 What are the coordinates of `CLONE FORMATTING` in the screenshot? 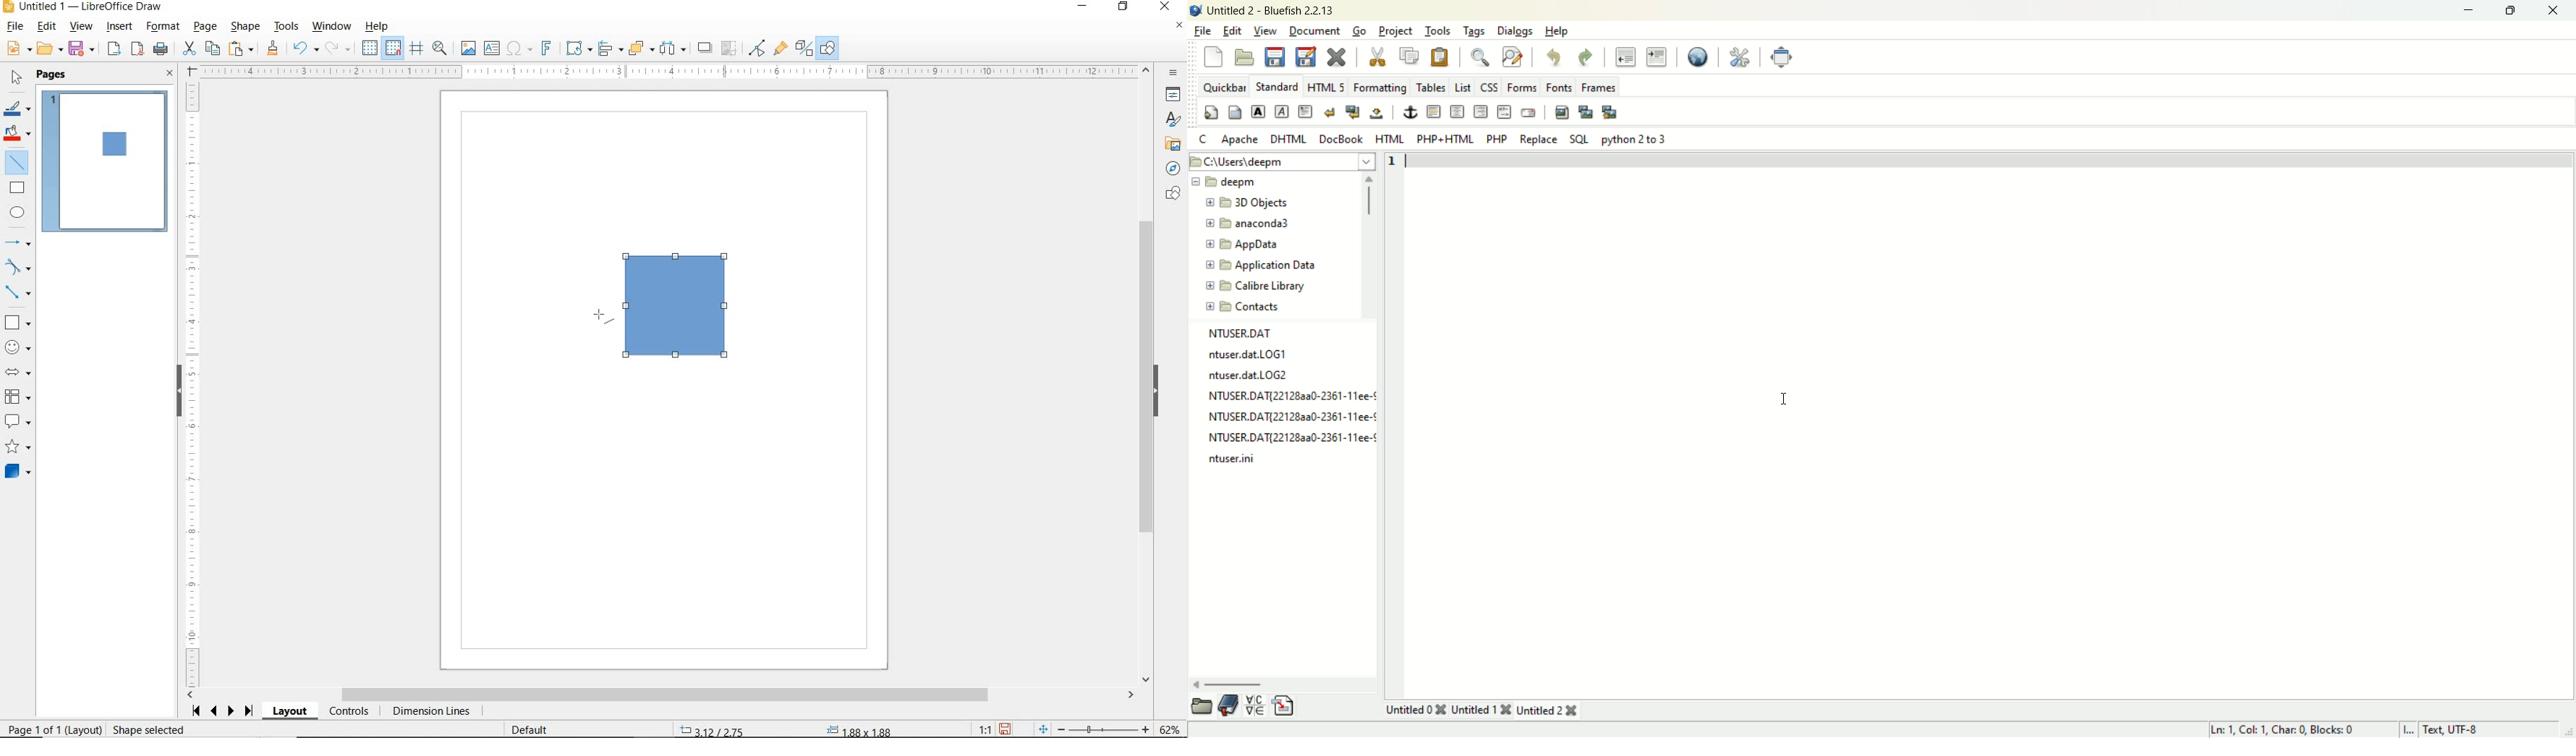 It's located at (272, 49).